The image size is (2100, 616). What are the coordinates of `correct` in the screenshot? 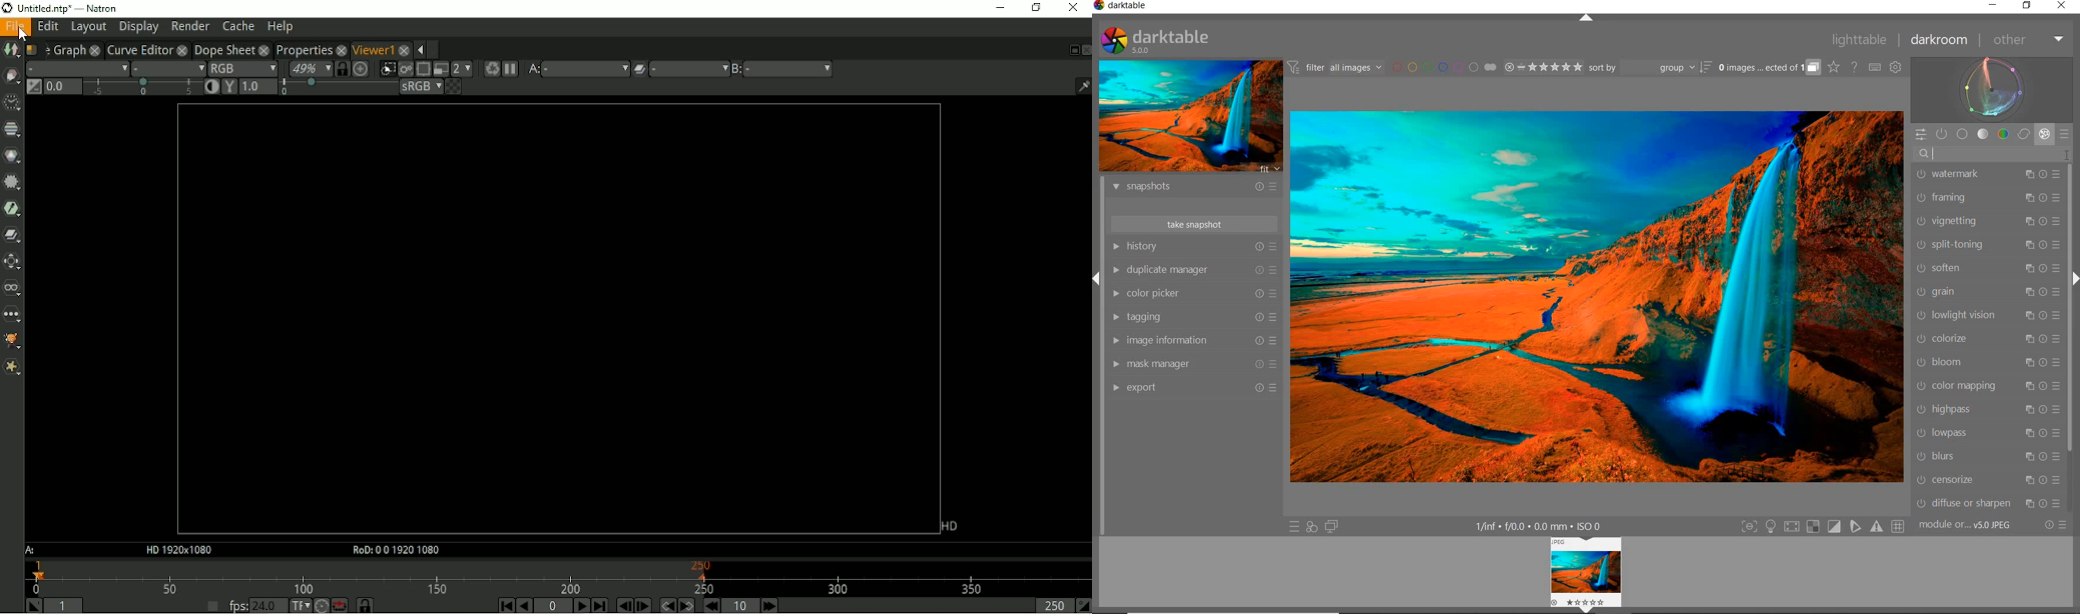 It's located at (2023, 134).